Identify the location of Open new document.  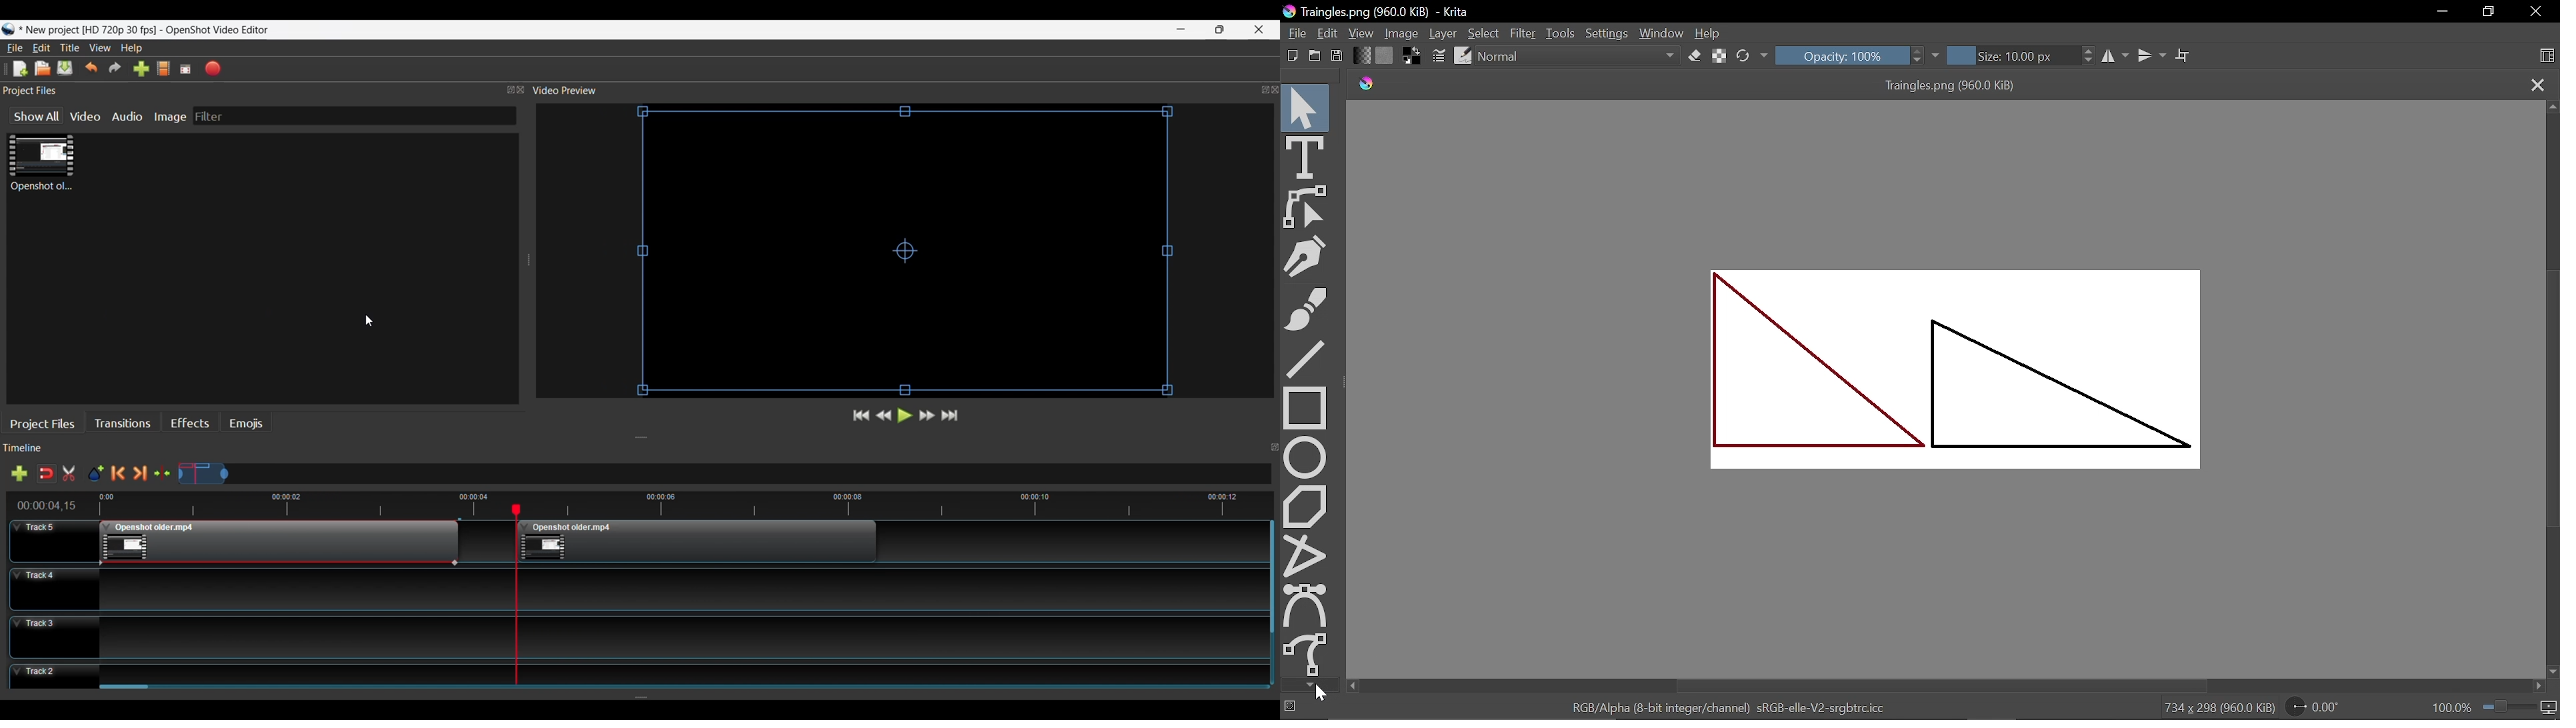
(1315, 56).